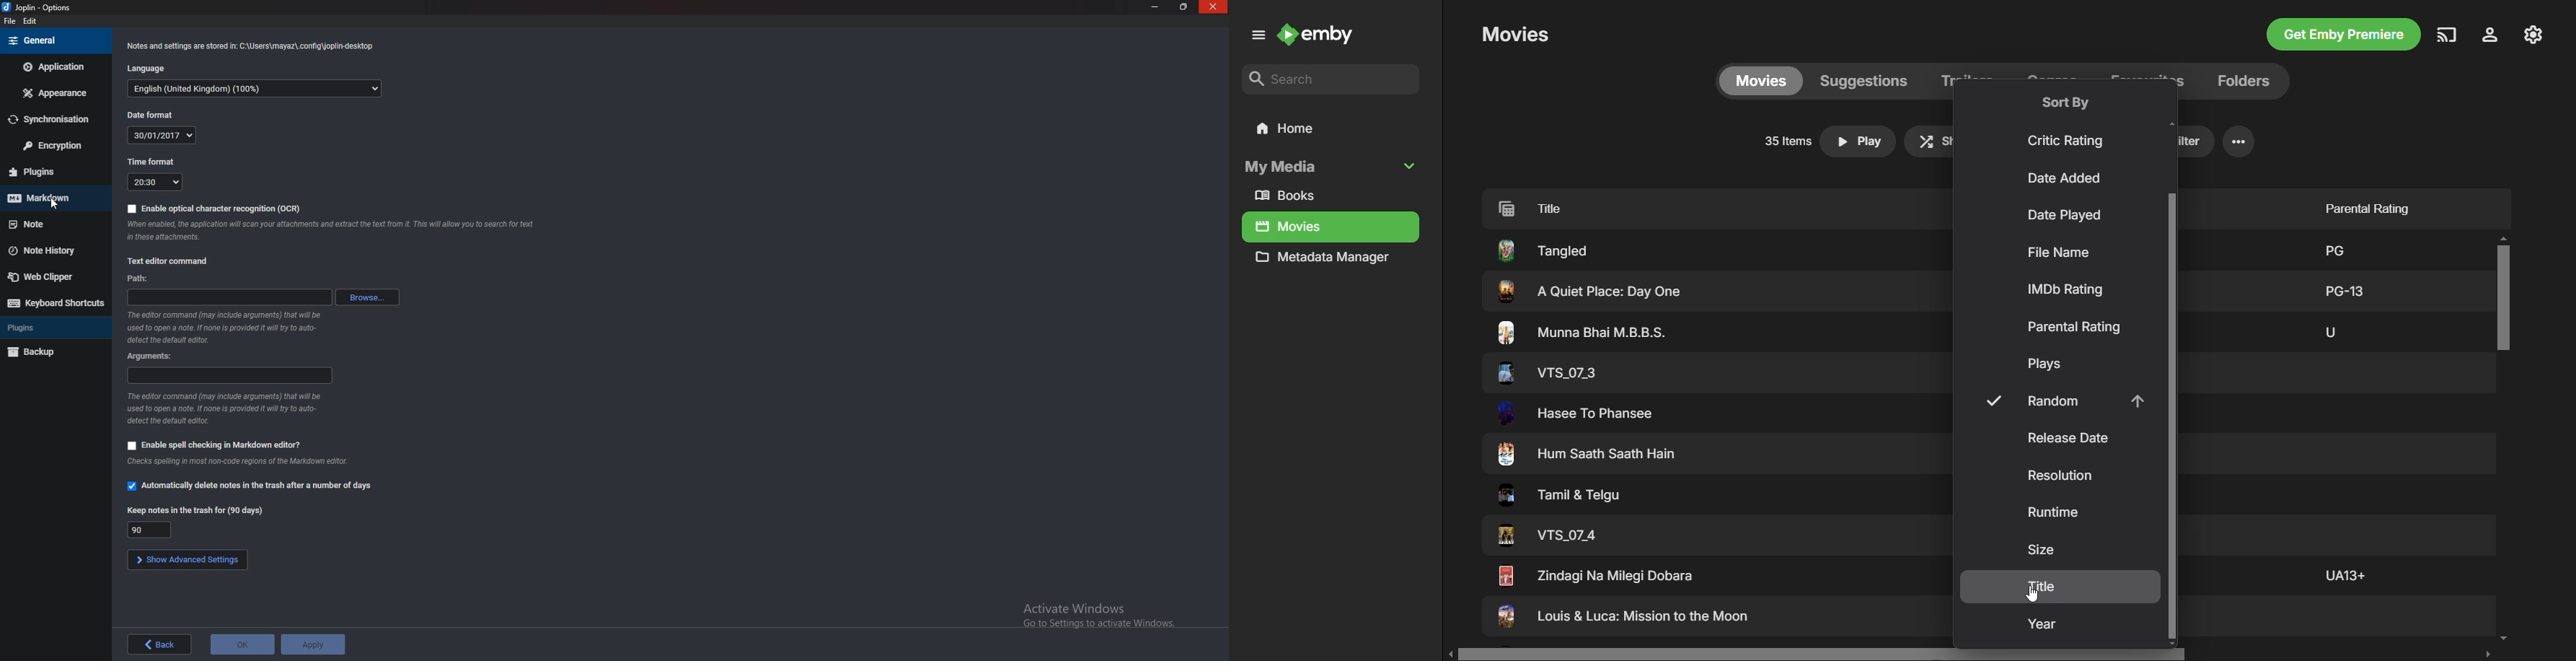 The image size is (2576, 672). Describe the element at coordinates (139, 277) in the screenshot. I see `path` at that location.